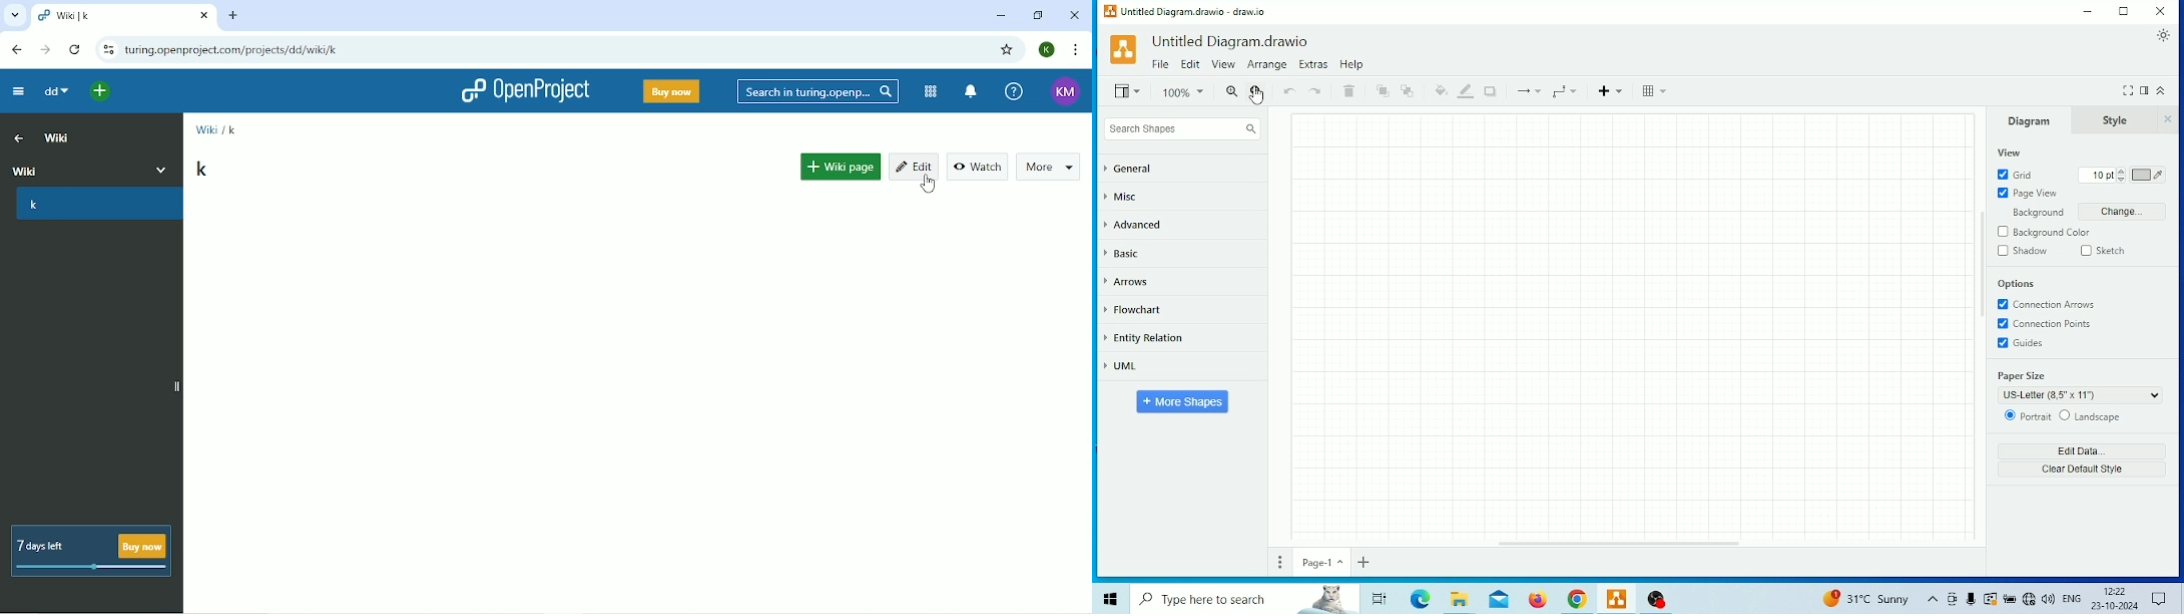 This screenshot has height=616, width=2184. Describe the element at coordinates (1266, 64) in the screenshot. I see `Arrange` at that location.